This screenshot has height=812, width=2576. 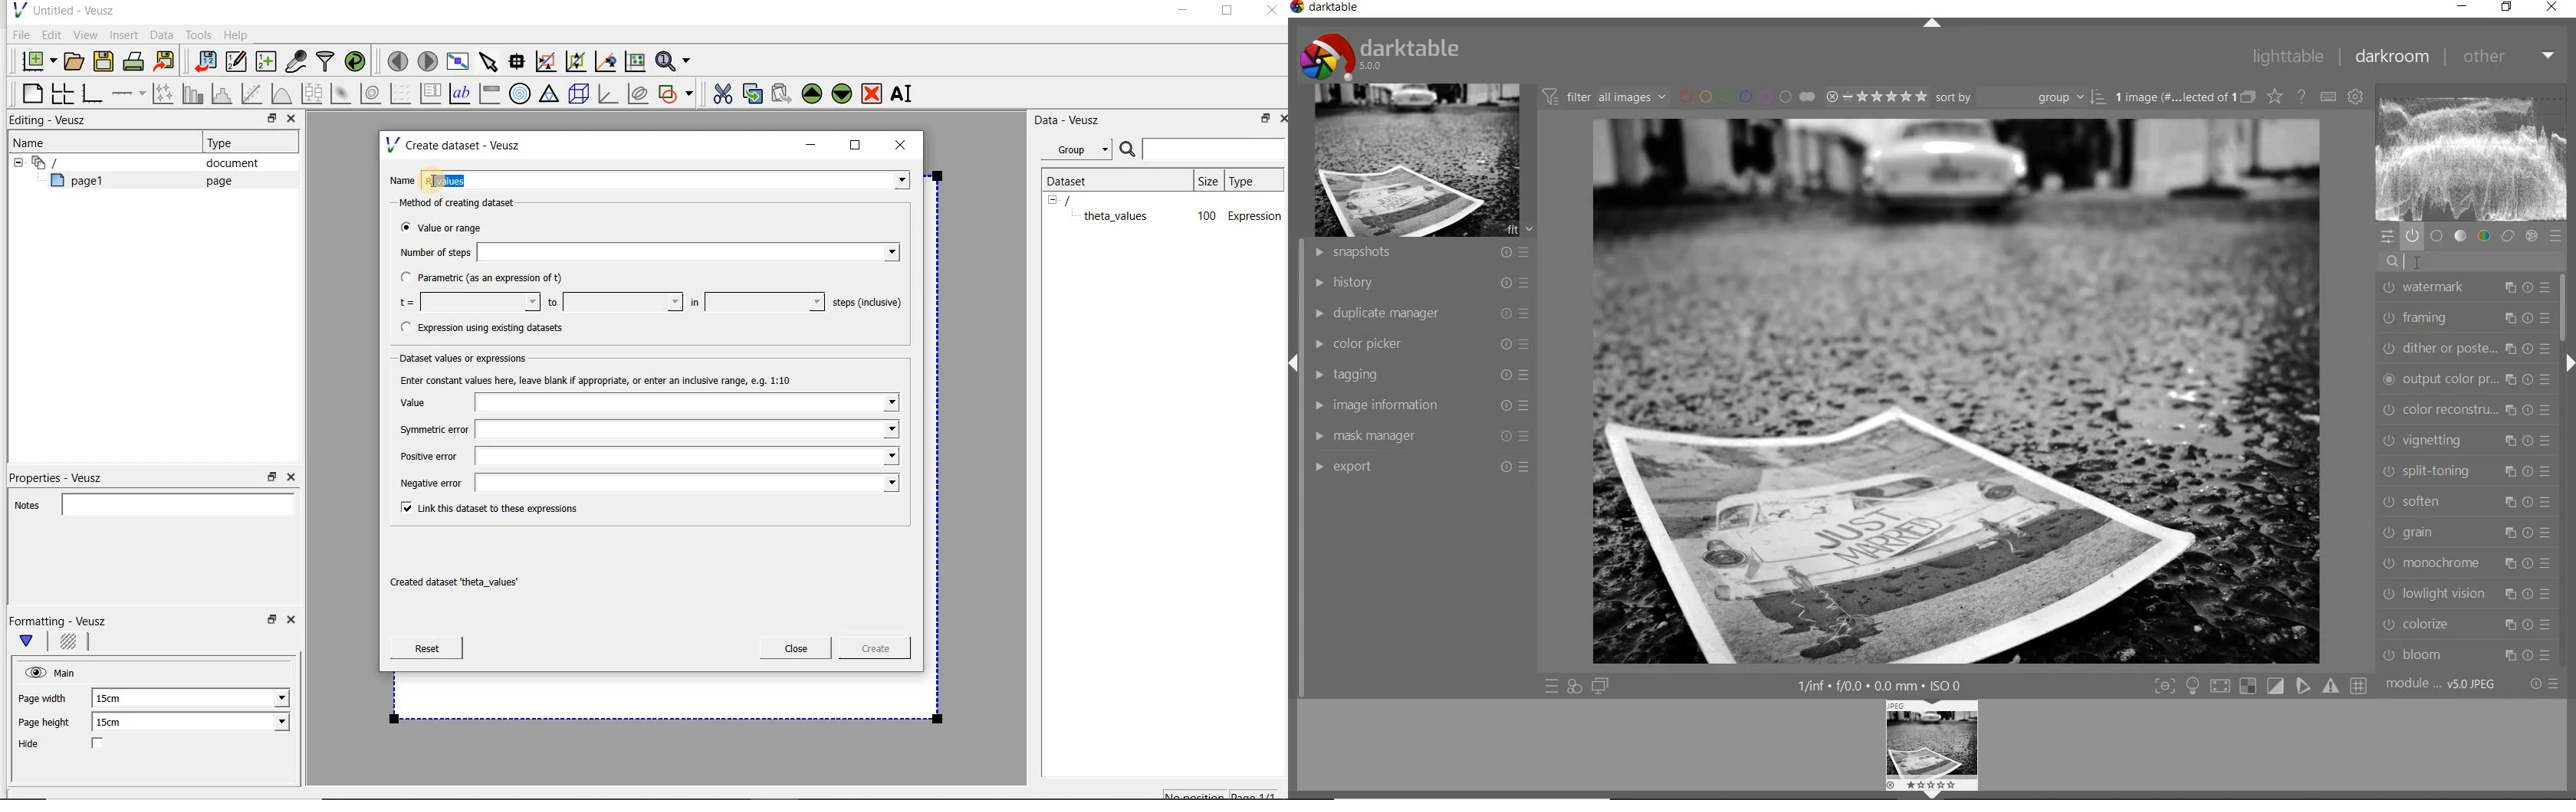 What do you see at coordinates (118, 723) in the screenshot?
I see `15cm` at bounding box center [118, 723].